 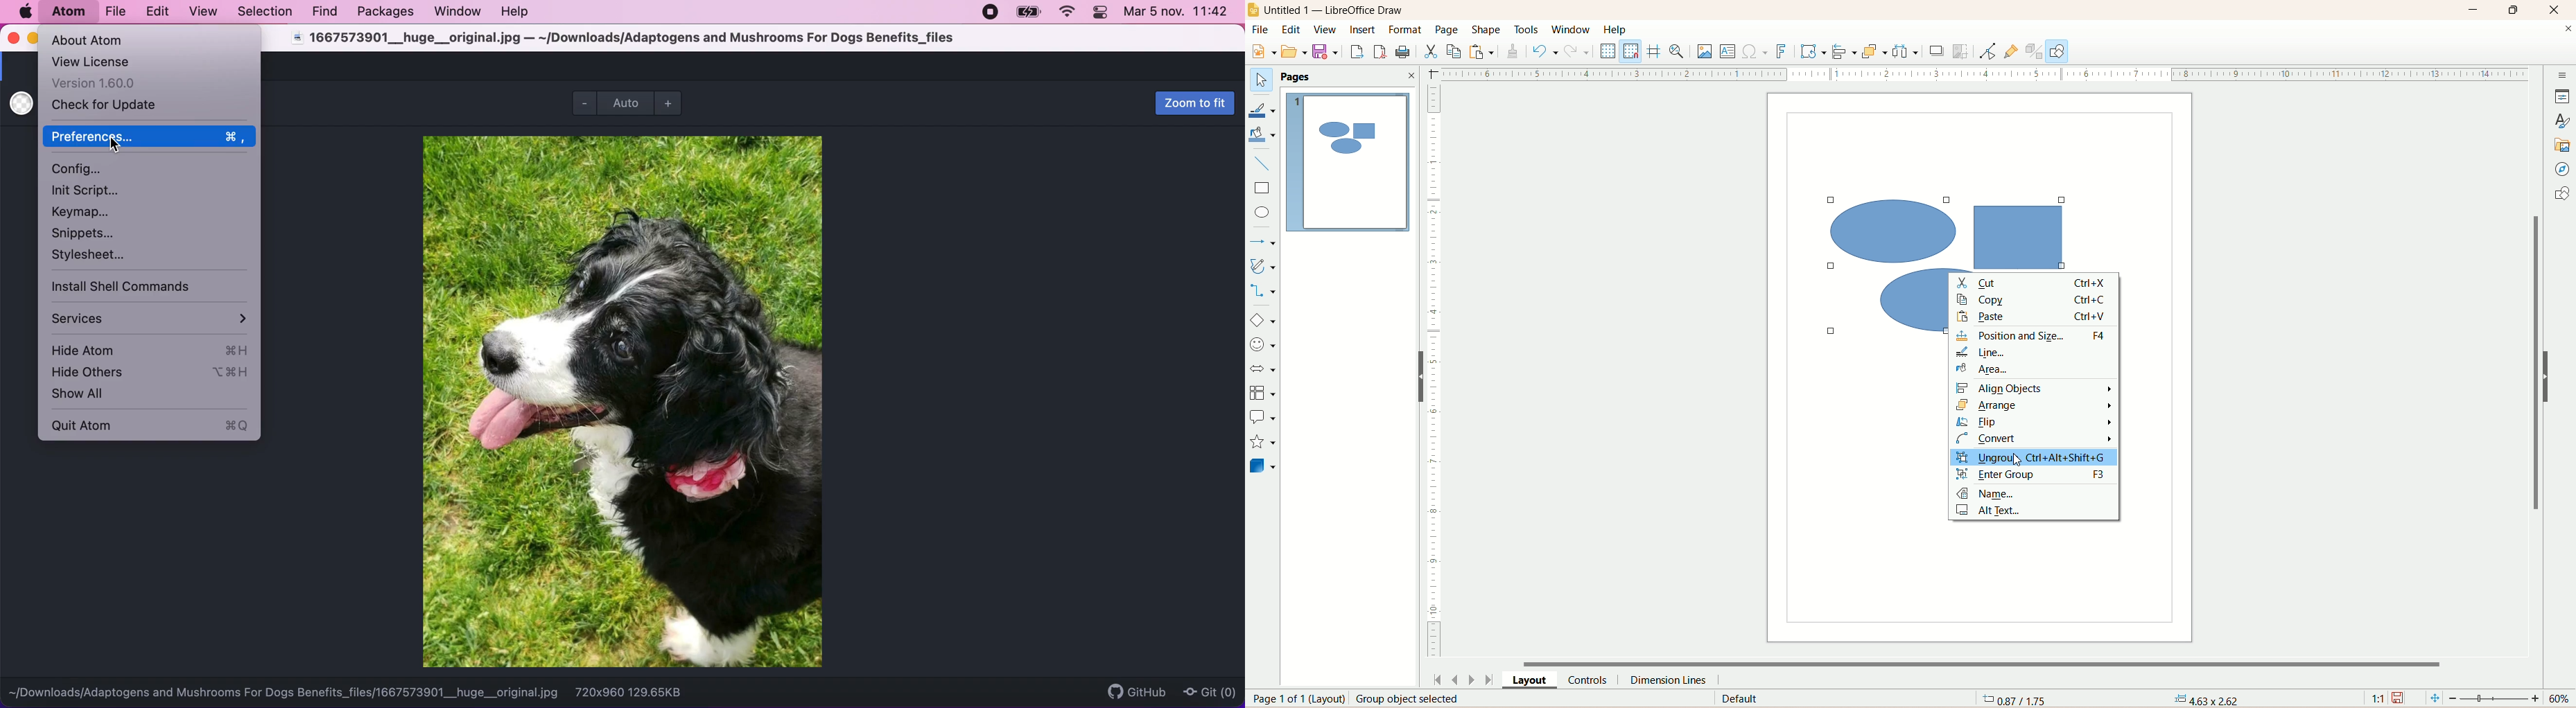 What do you see at coordinates (1679, 51) in the screenshot?
I see `zoom and pan` at bounding box center [1679, 51].